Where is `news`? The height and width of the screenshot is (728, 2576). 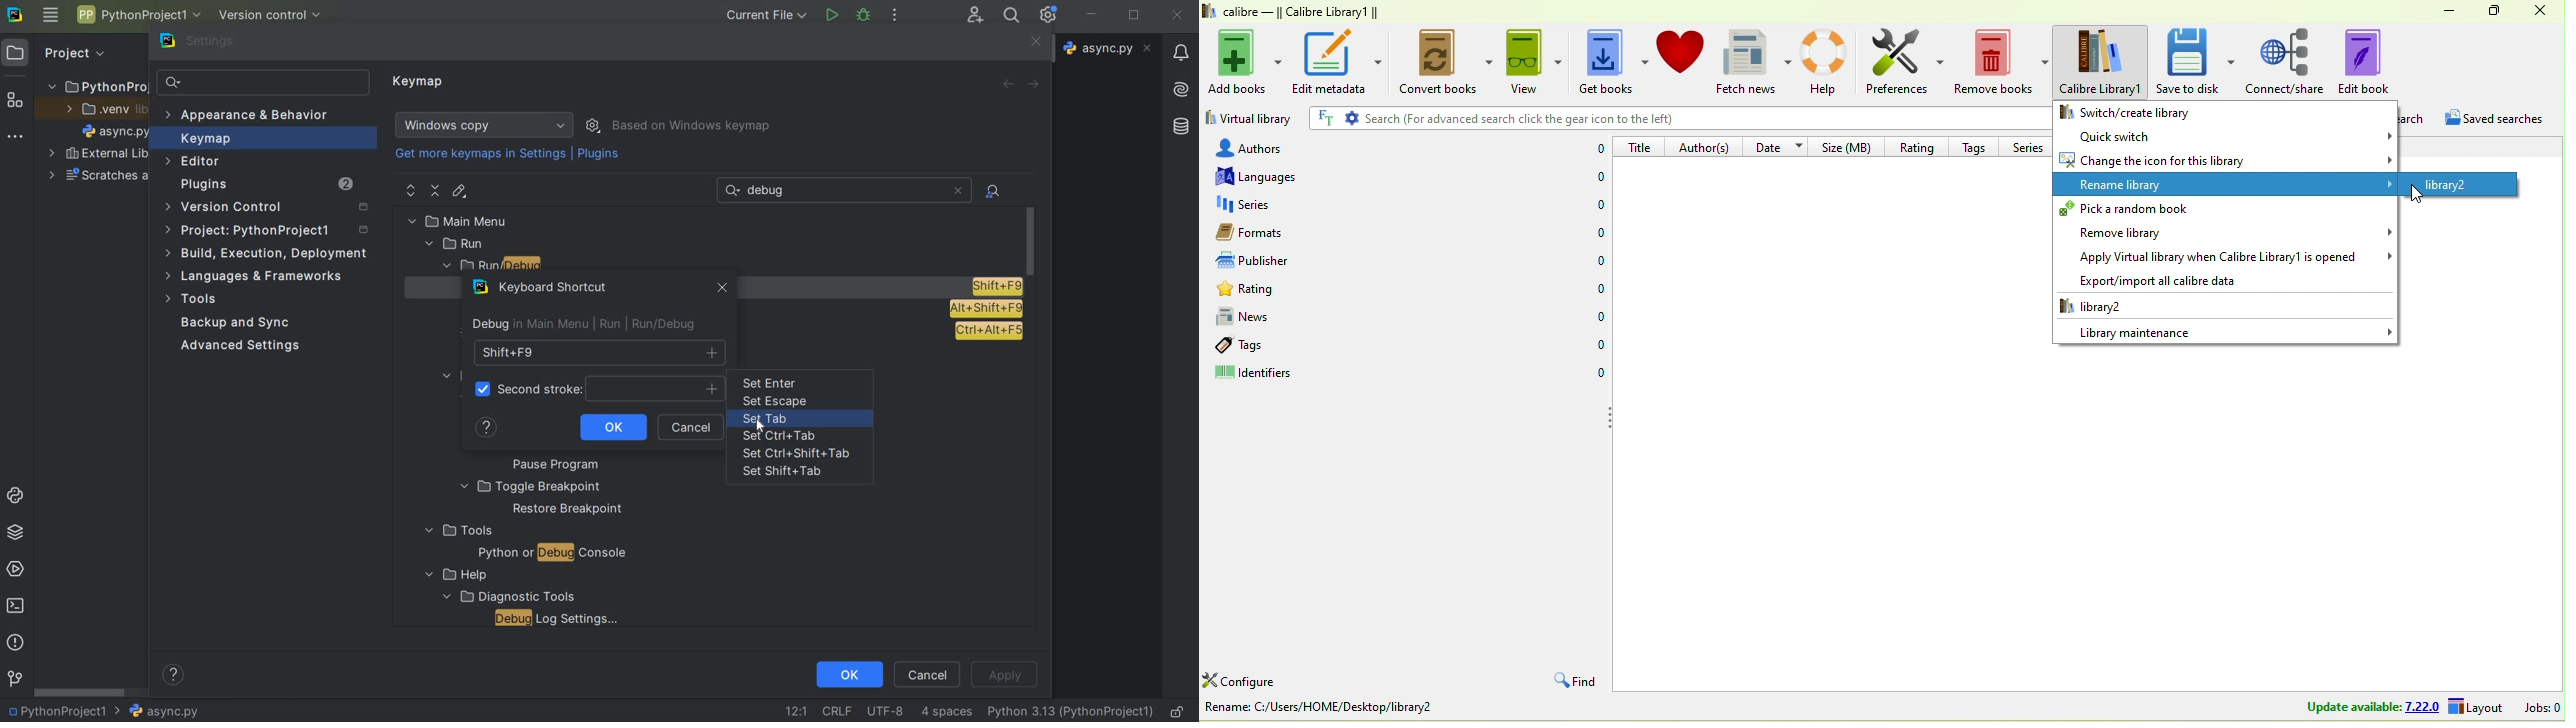 news is located at coordinates (1283, 317).